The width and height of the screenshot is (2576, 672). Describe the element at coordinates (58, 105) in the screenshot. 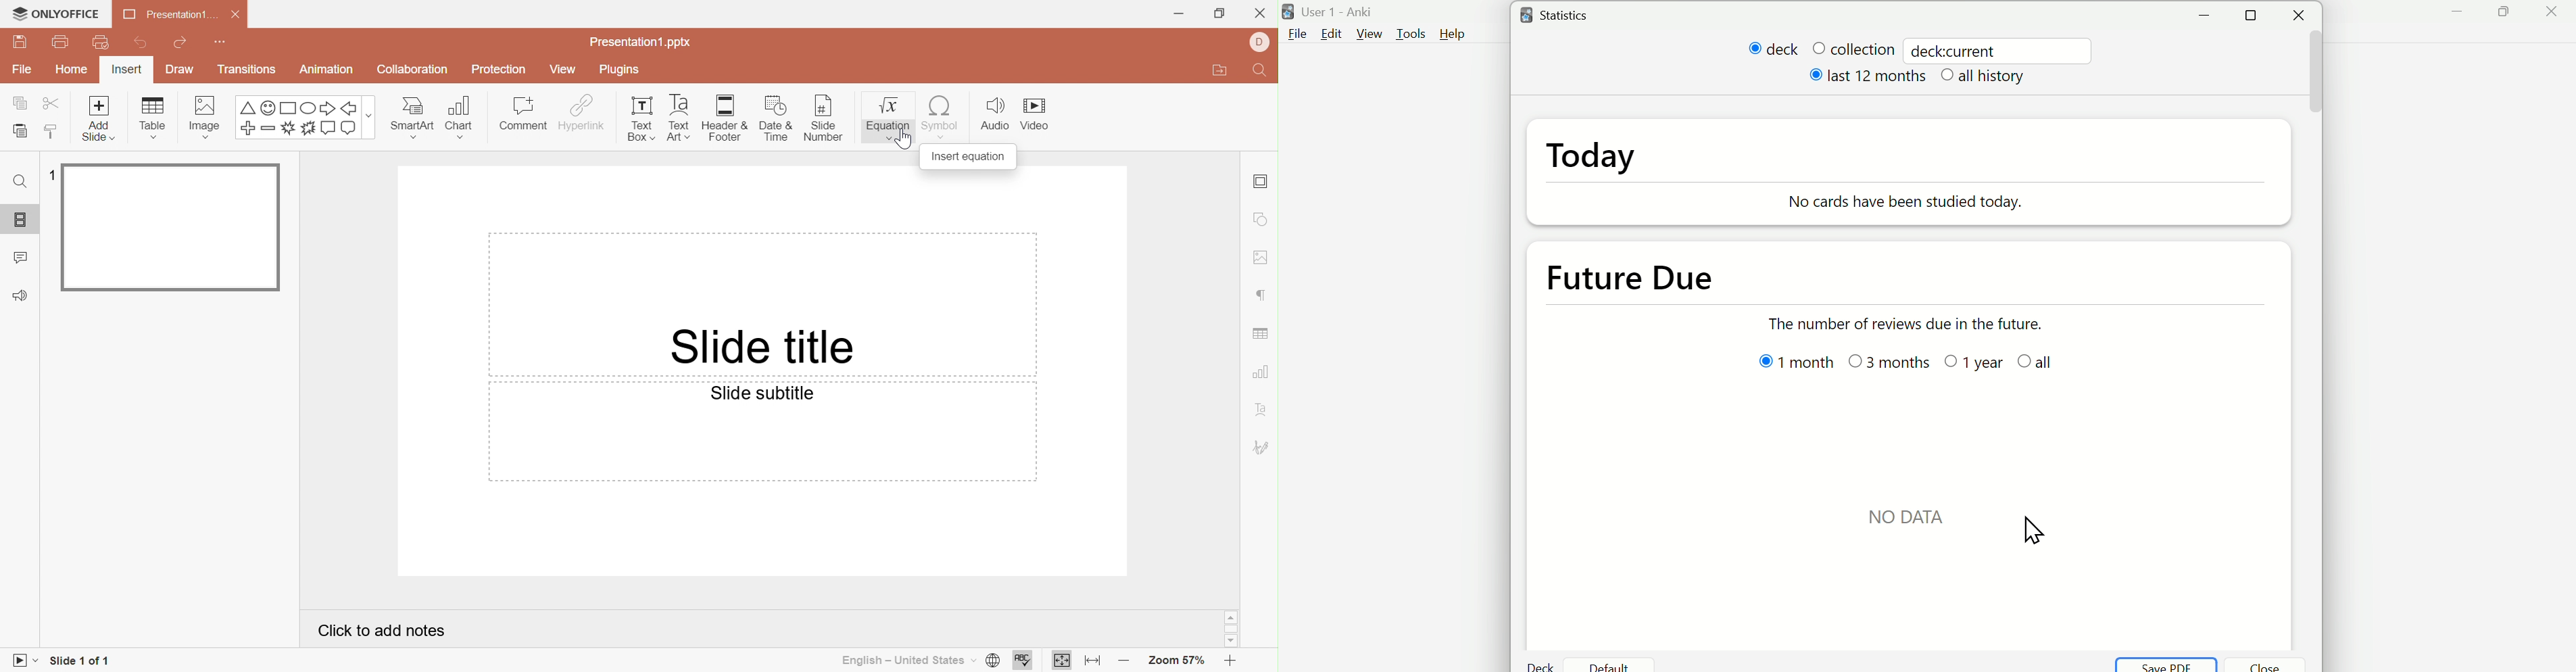

I see `Cut` at that location.